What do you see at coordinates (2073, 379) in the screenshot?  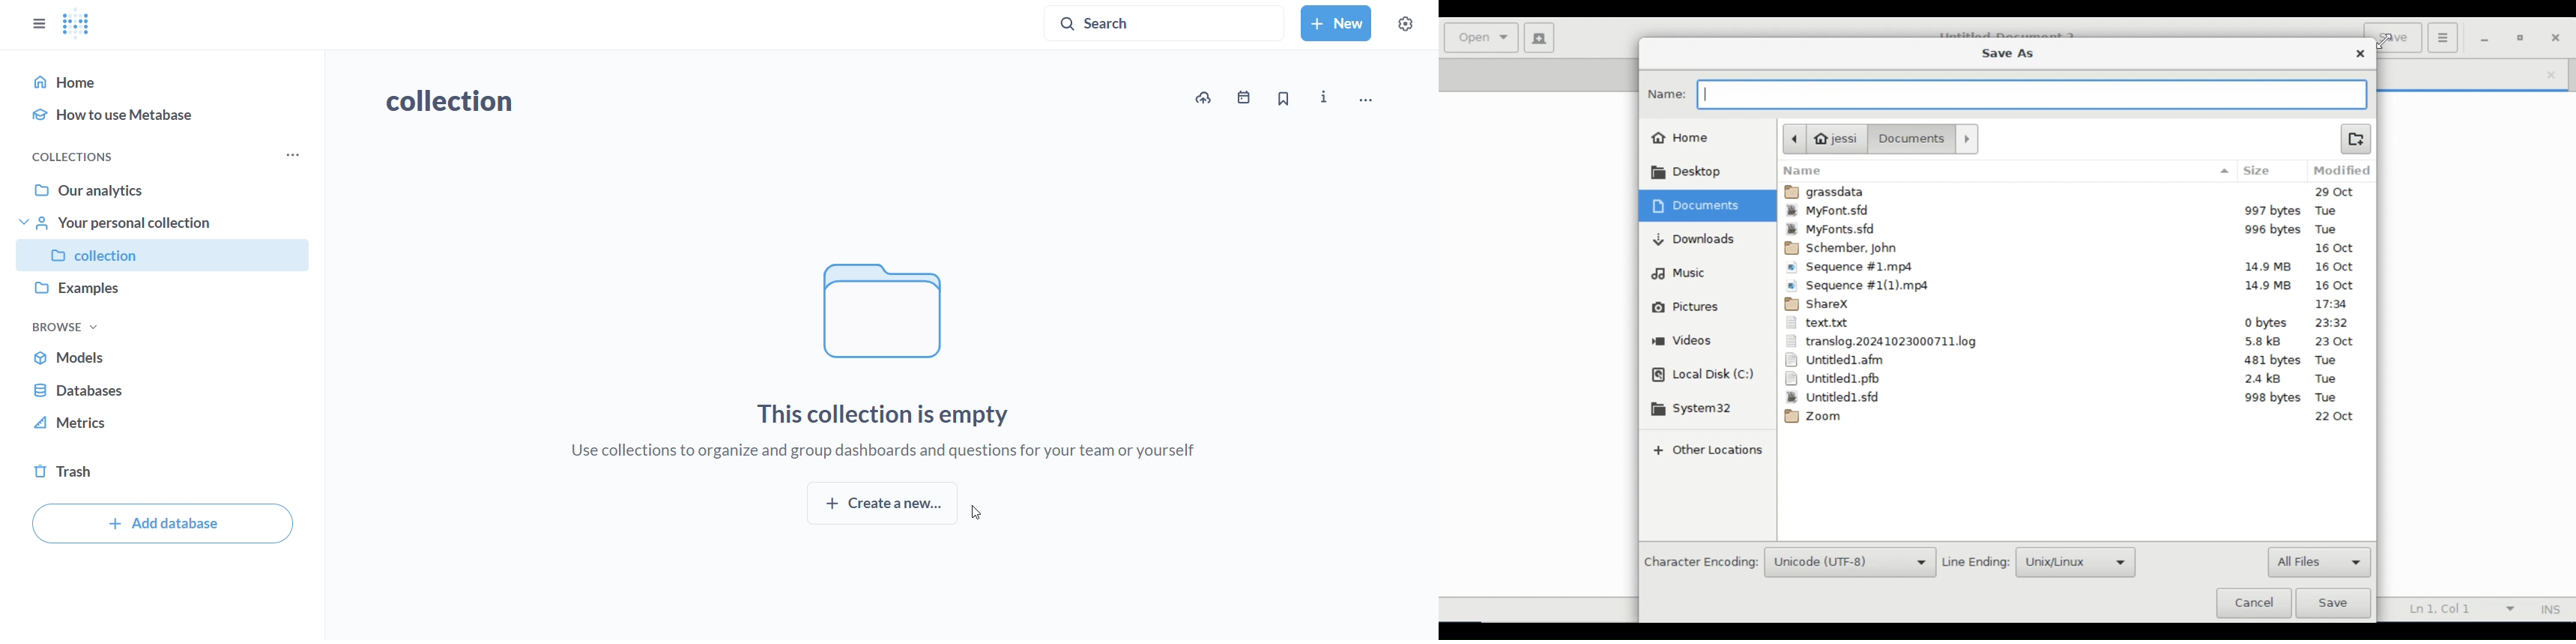 I see `Untitled1.pfb 2.4kB Tue` at bounding box center [2073, 379].